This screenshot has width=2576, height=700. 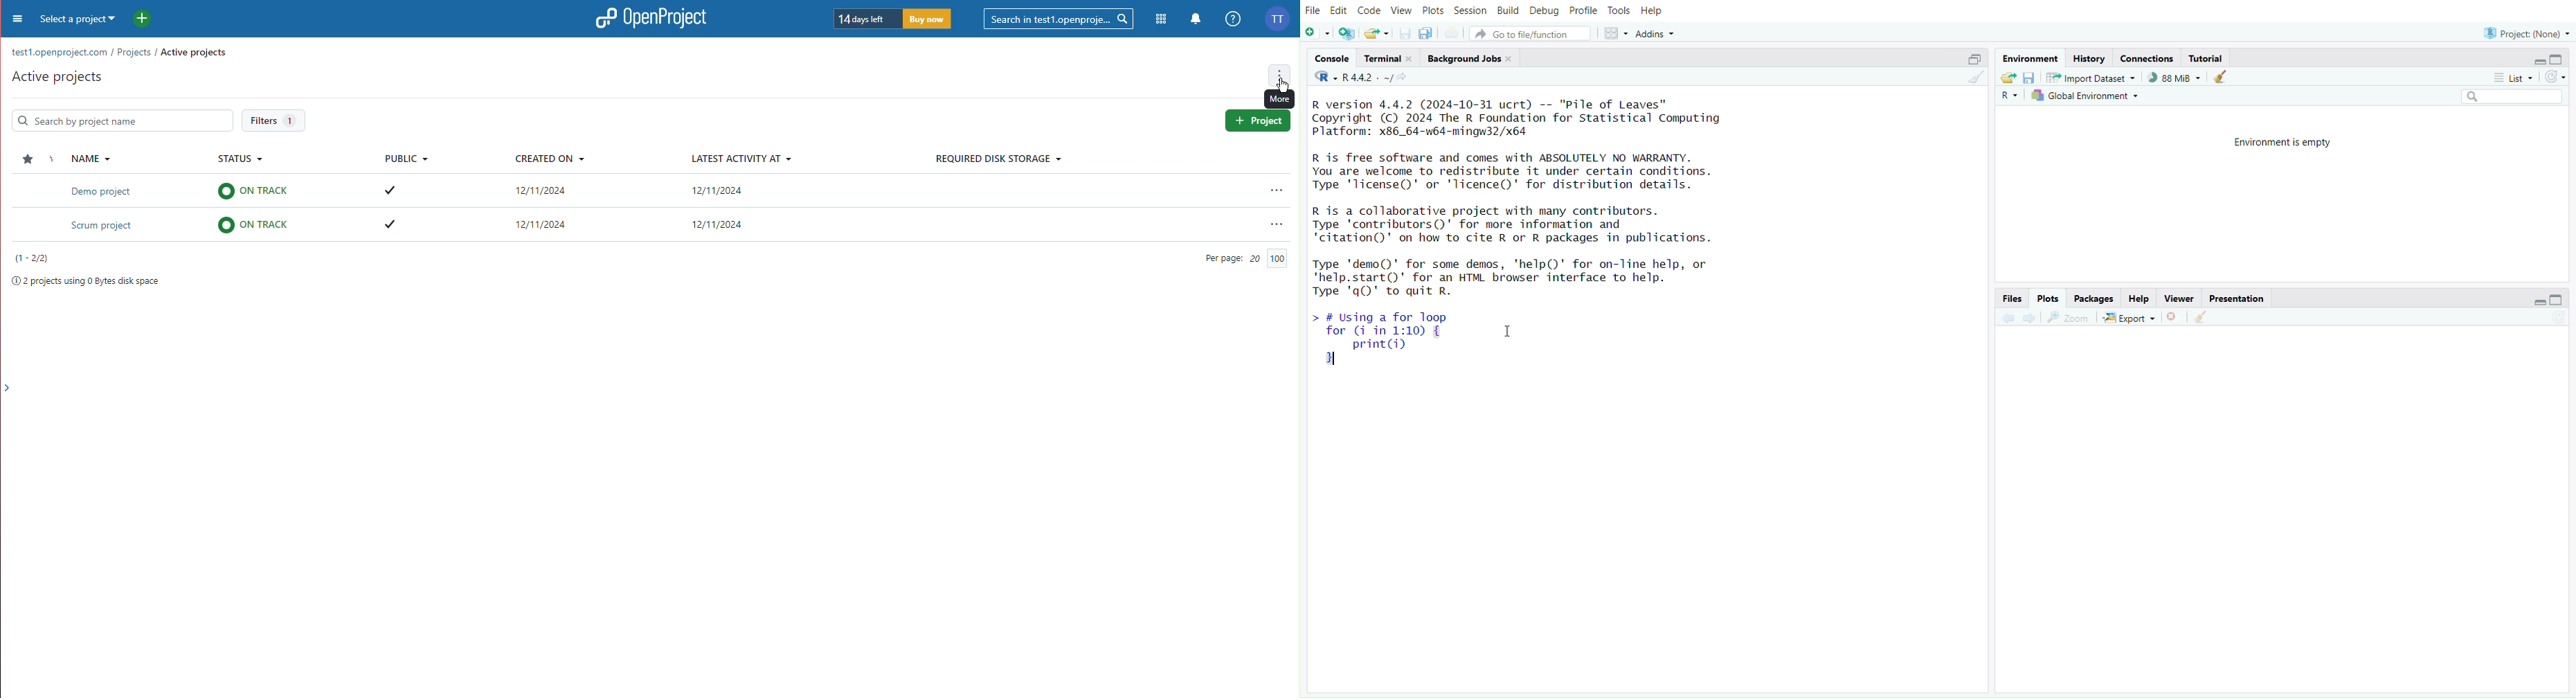 I want to click on help, so click(x=2139, y=297).